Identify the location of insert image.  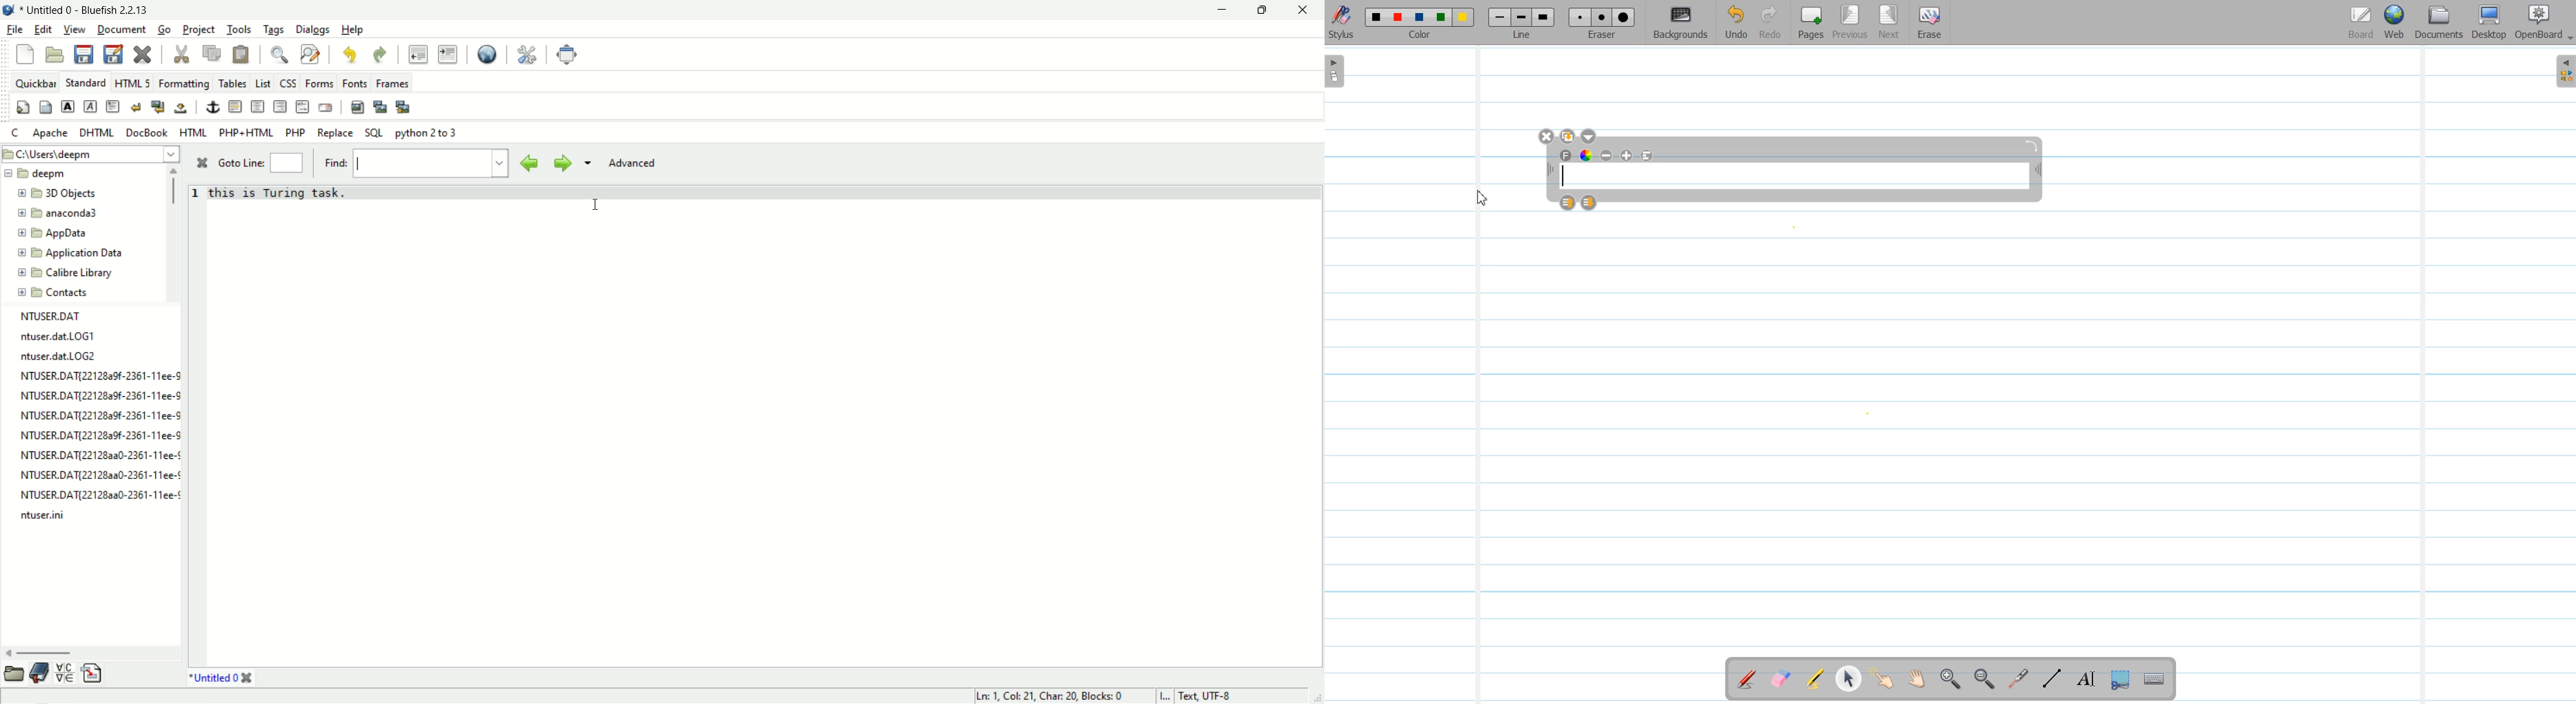
(358, 108).